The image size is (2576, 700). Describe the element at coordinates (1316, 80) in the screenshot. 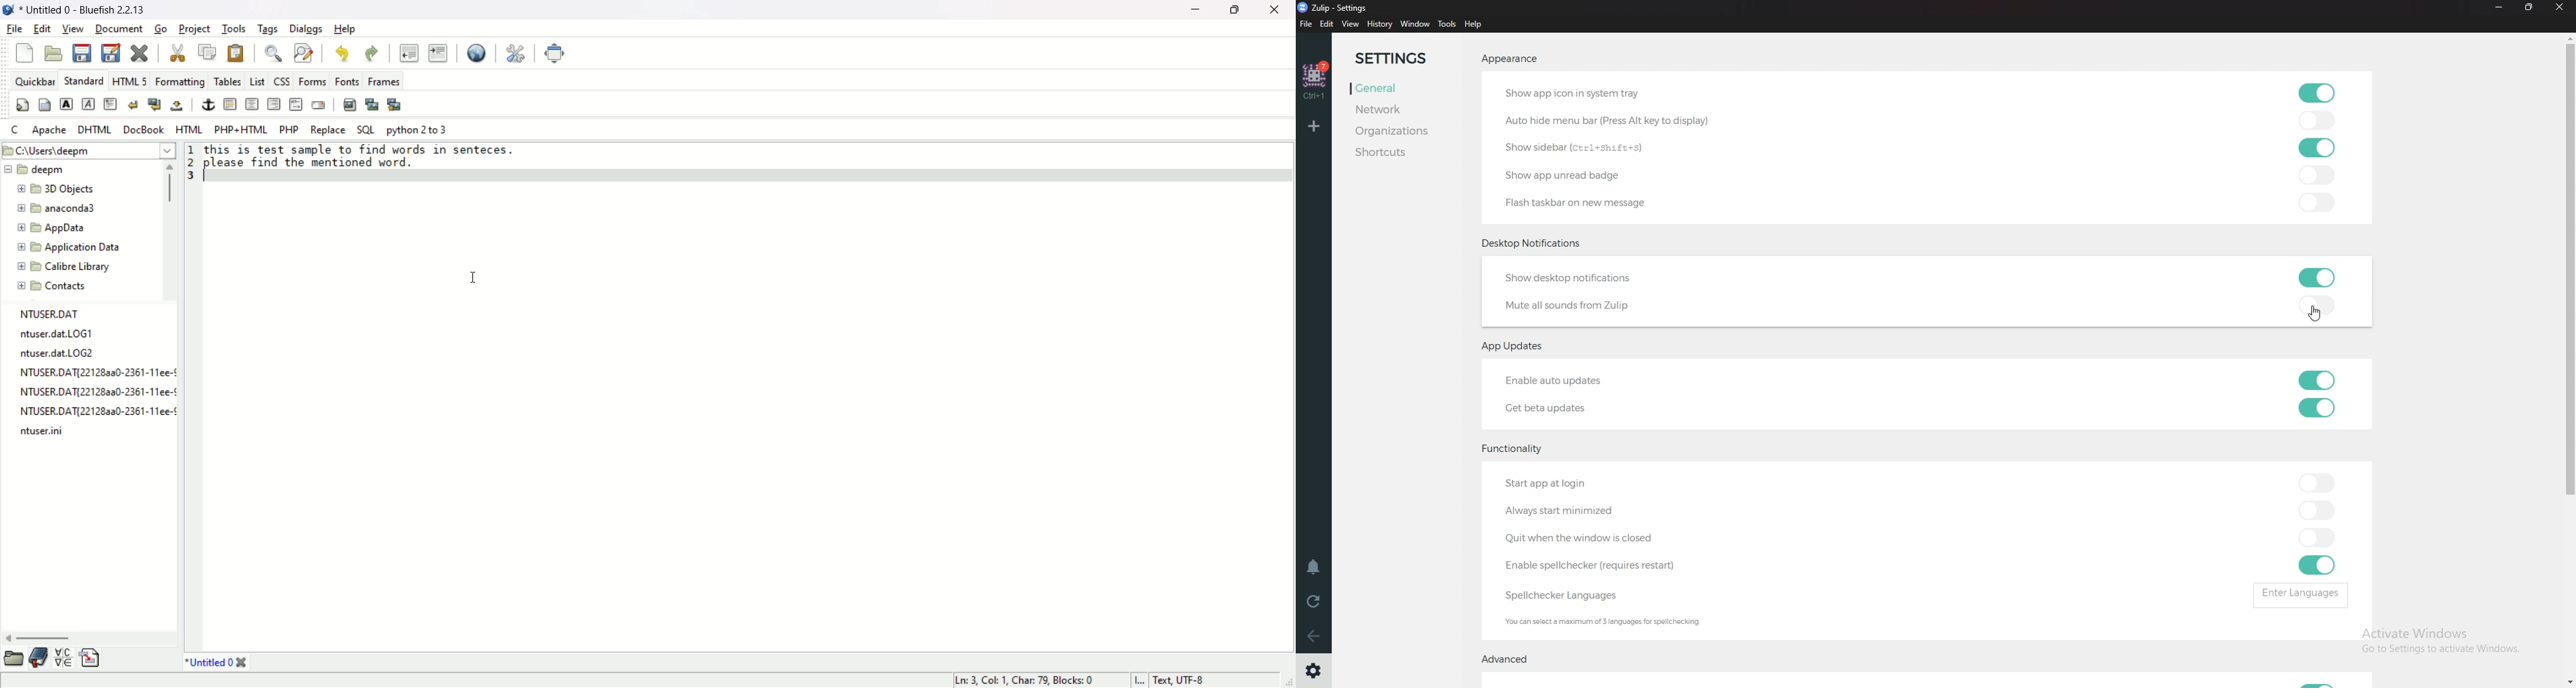

I see `home` at that location.